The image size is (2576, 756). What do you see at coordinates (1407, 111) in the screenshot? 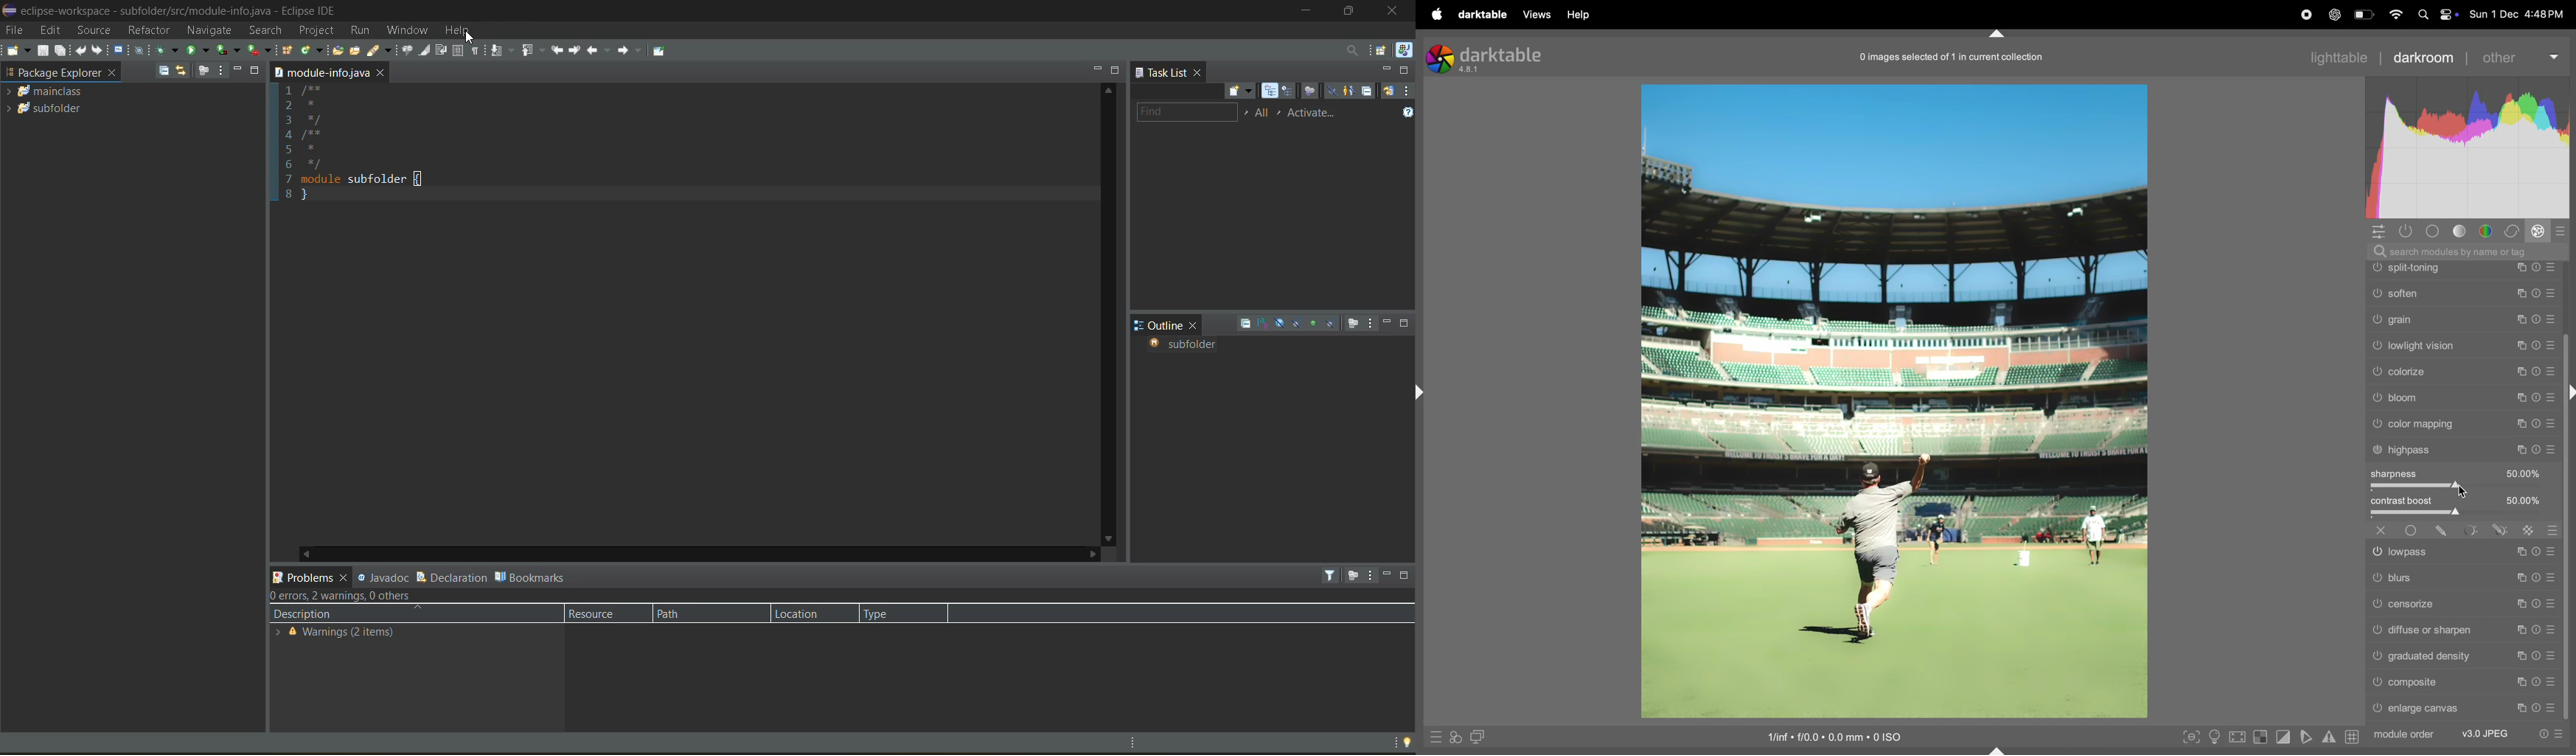
I see `show tasks UI legend` at bounding box center [1407, 111].